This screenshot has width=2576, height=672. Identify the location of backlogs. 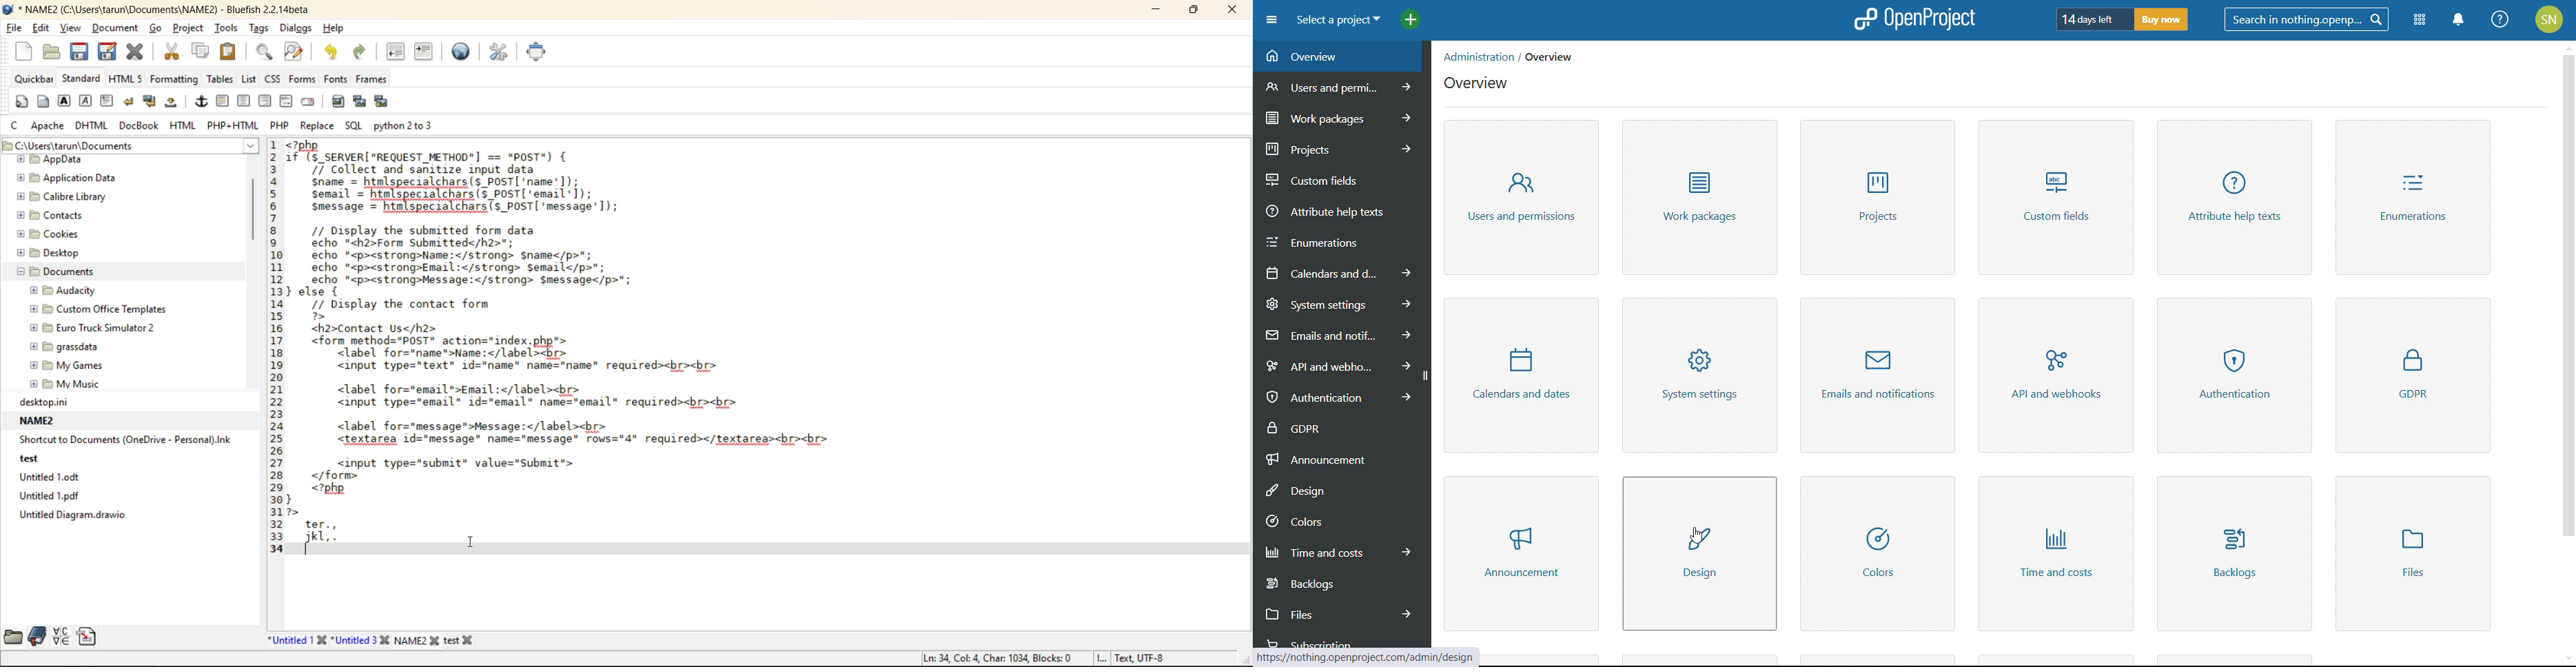
(2413, 554).